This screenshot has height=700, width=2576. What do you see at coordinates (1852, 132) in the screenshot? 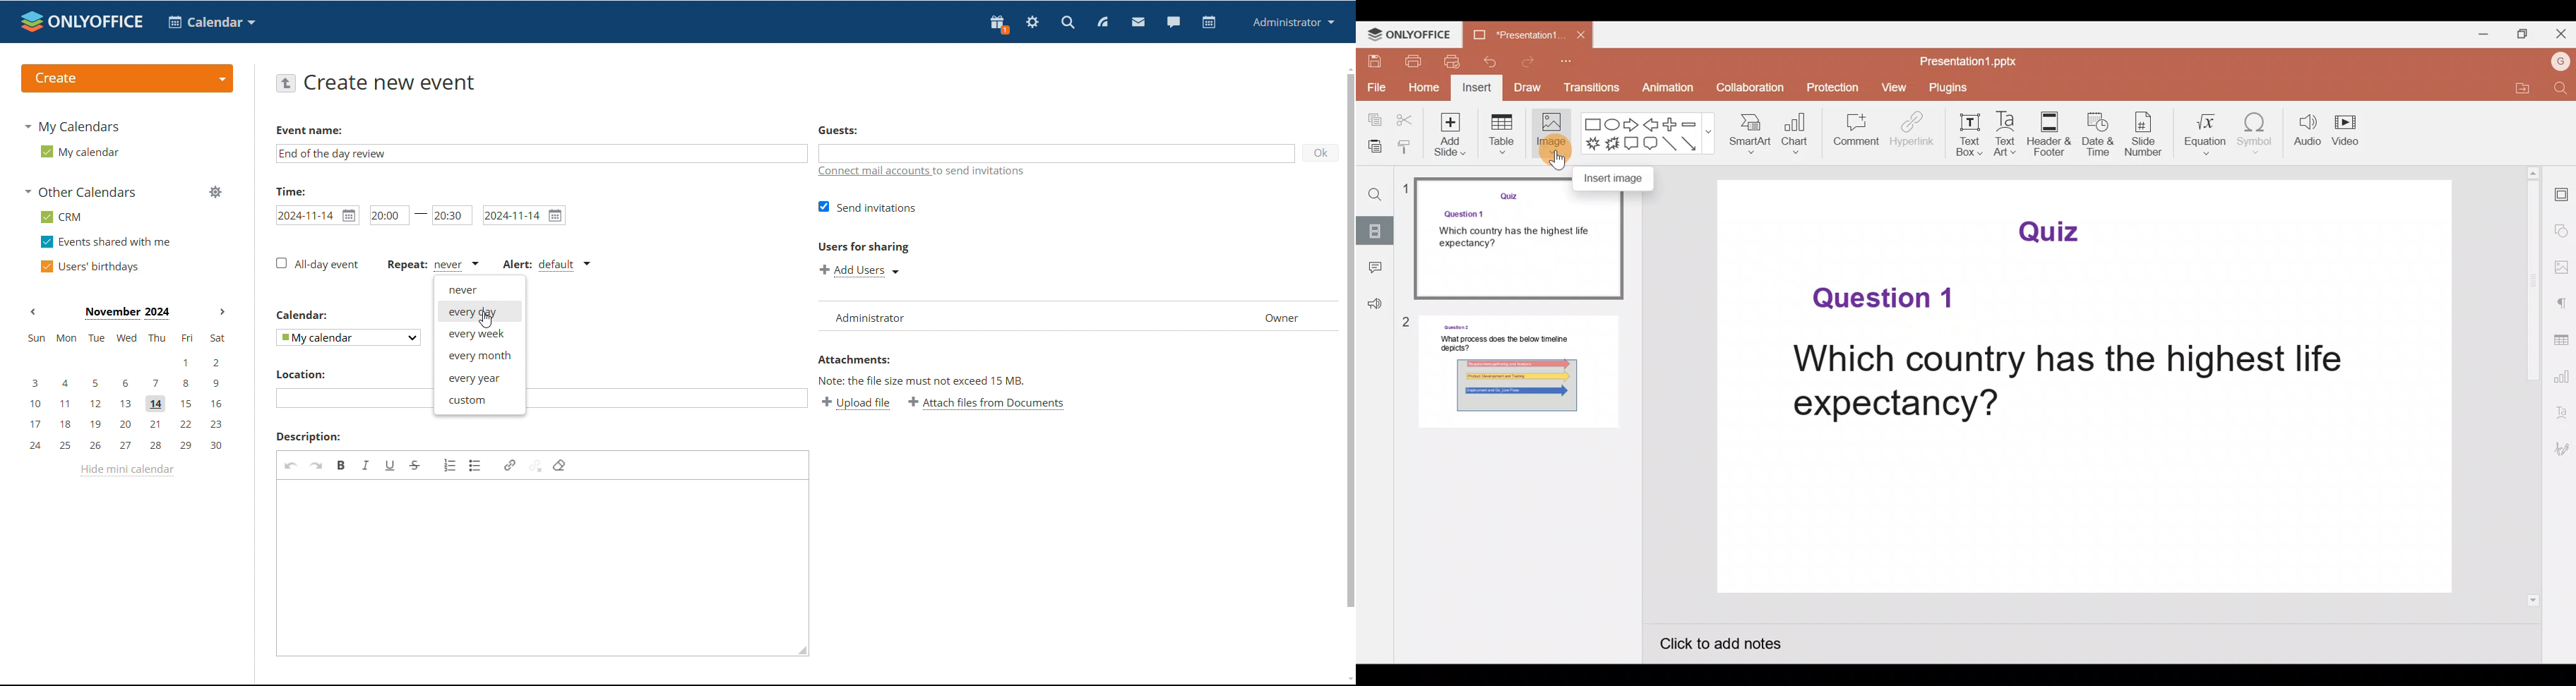
I see `Comment` at bounding box center [1852, 132].